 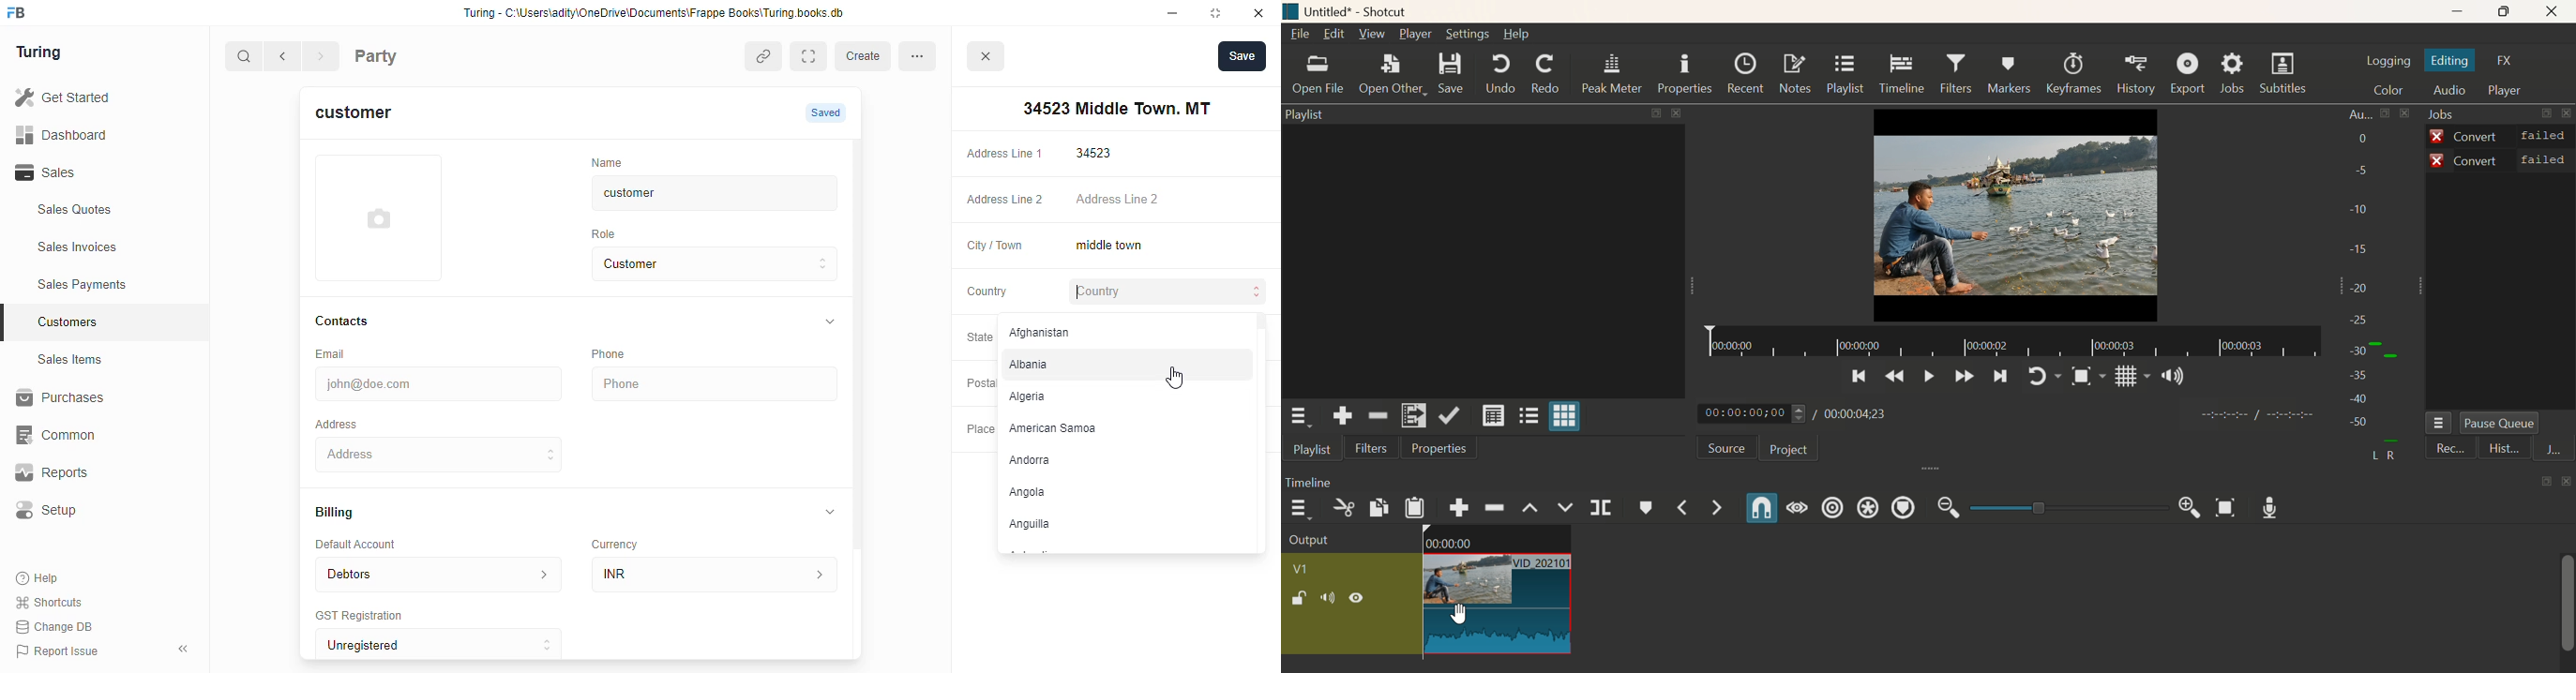 What do you see at coordinates (659, 15) in the screenshot?
I see `Turing - C:\Users\adity\OneDrive\Documents\Frappe Books\Turing books. db` at bounding box center [659, 15].